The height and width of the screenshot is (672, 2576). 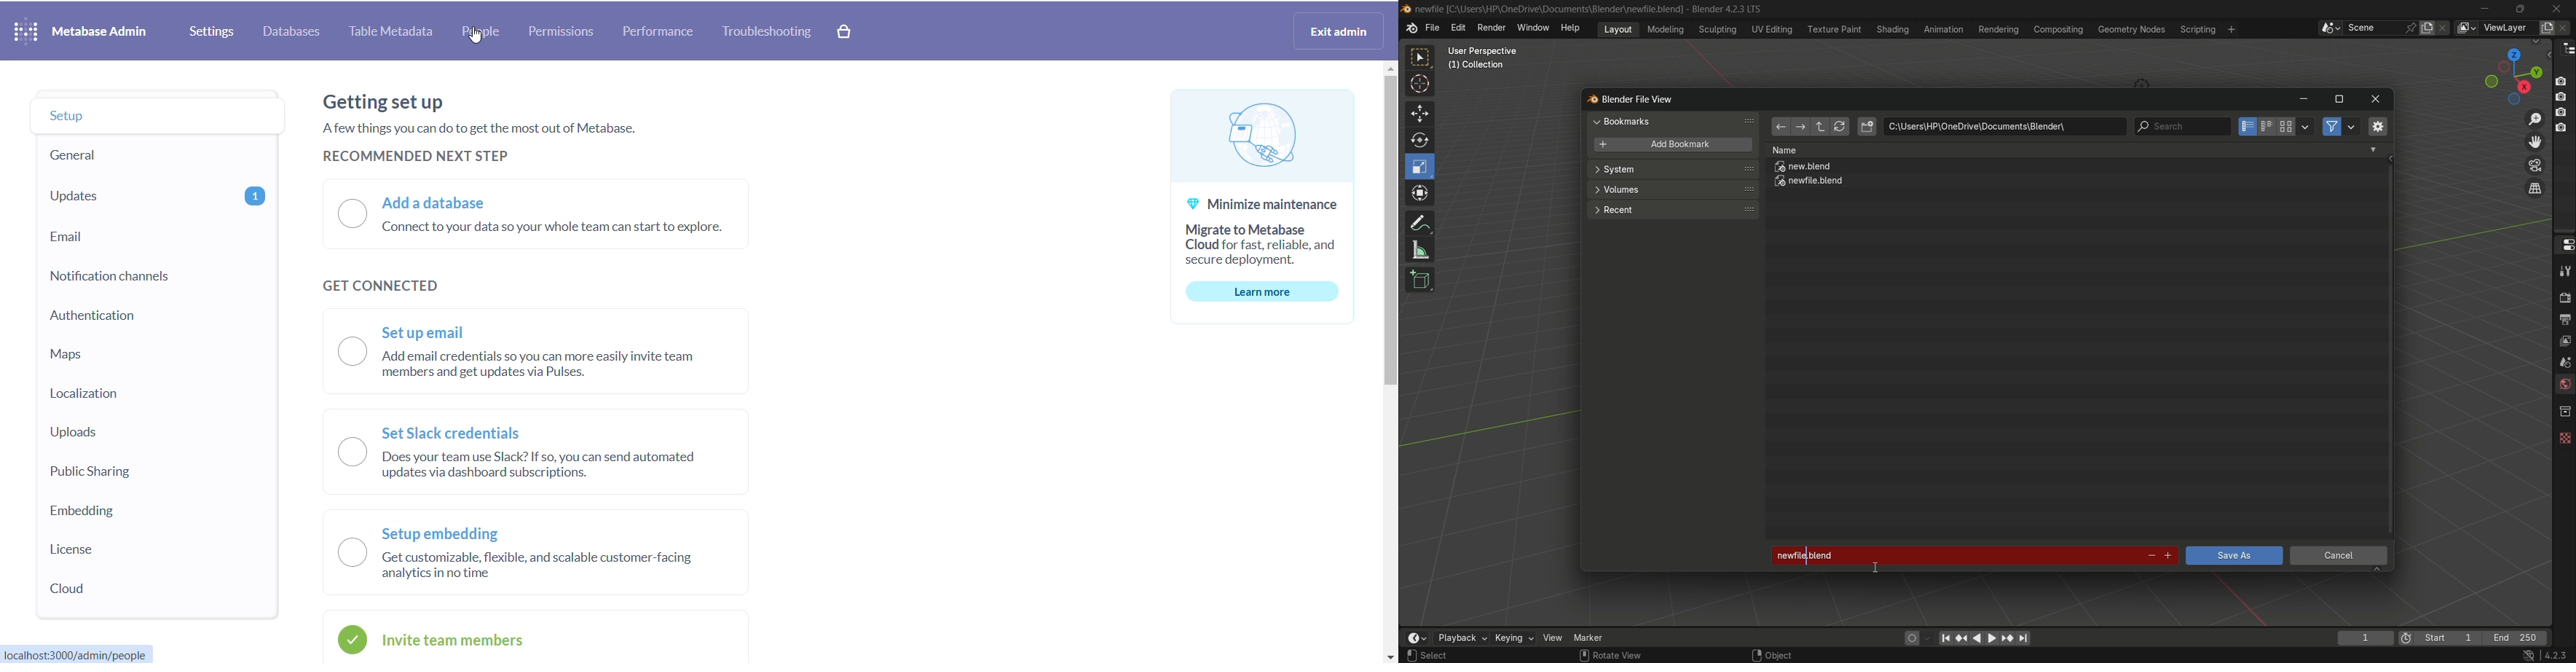 I want to click on newfile.blend file, so click(x=1810, y=183).